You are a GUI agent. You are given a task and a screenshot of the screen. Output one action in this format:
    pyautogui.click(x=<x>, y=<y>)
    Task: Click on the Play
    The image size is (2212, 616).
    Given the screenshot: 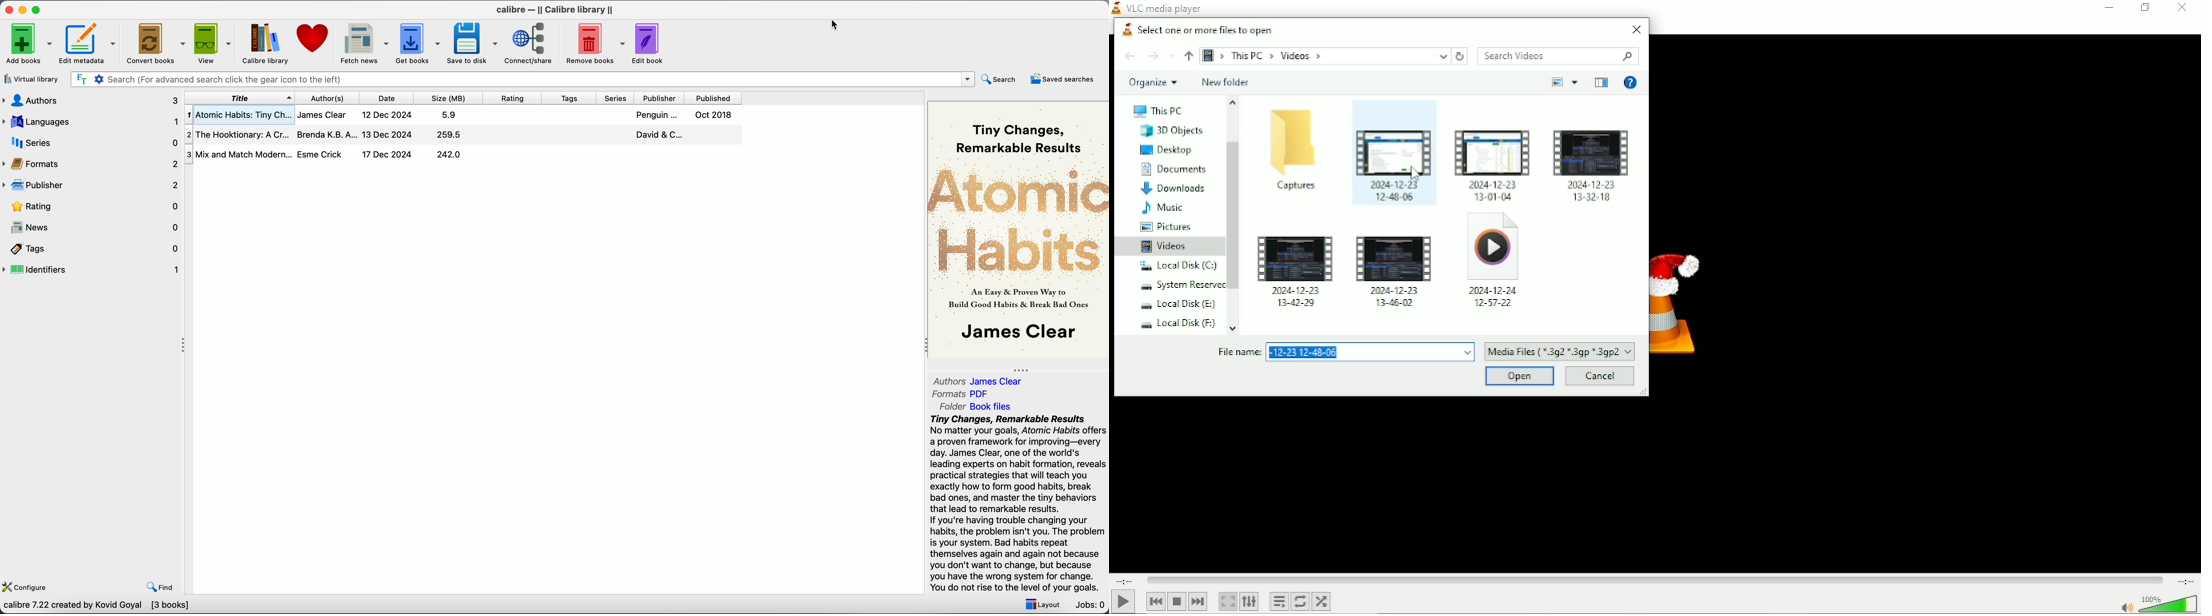 What is the action you would take?
    pyautogui.click(x=1124, y=602)
    